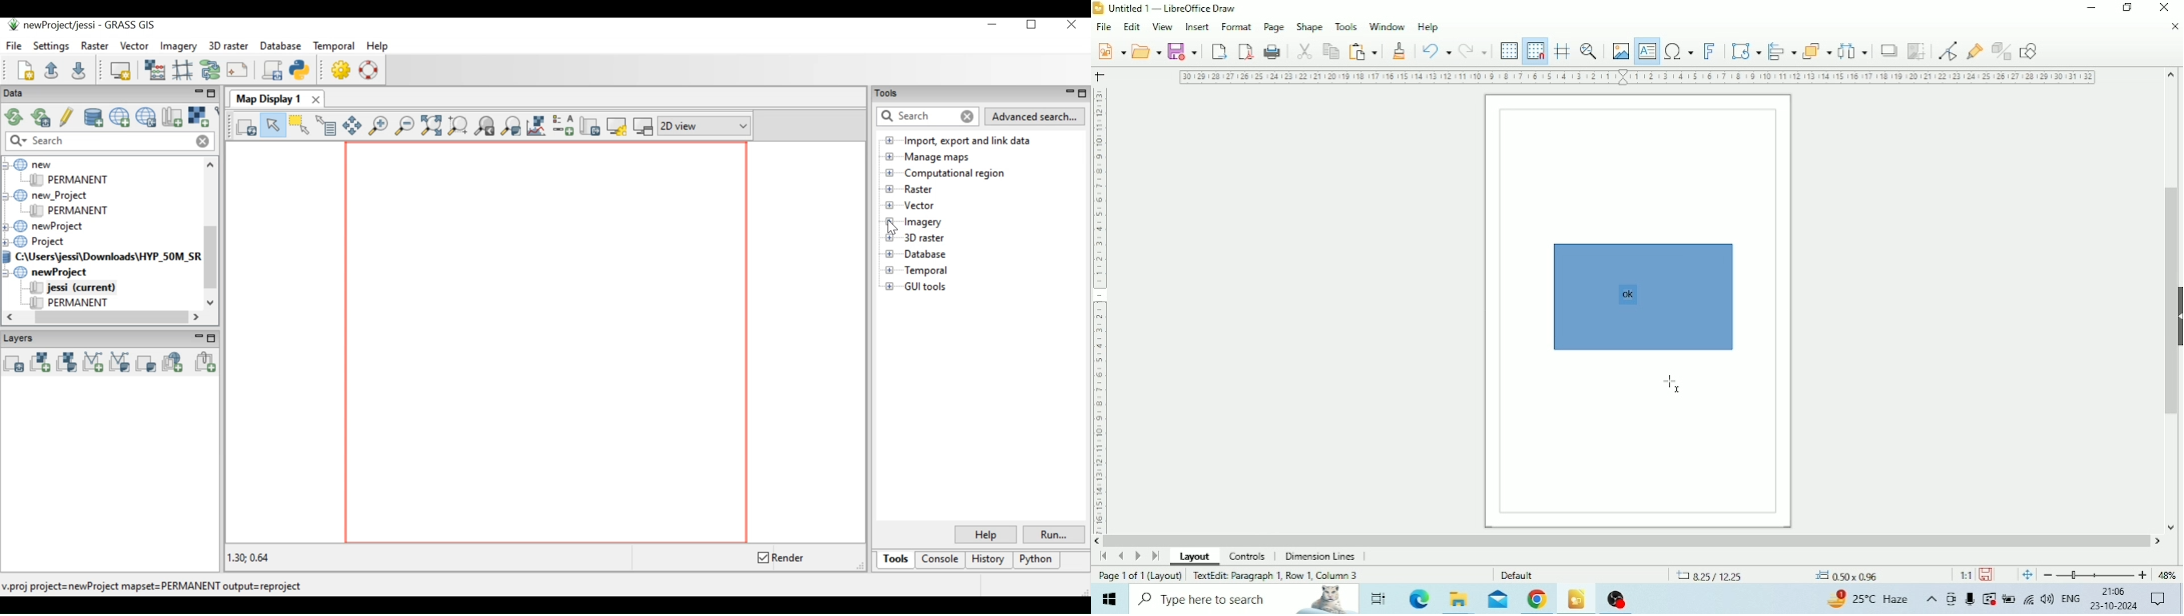 The height and width of the screenshot is (616, 2184). Describe the element at coordinates (1320, 556) in the screenshot. I see `Dimension Lines` at that location.